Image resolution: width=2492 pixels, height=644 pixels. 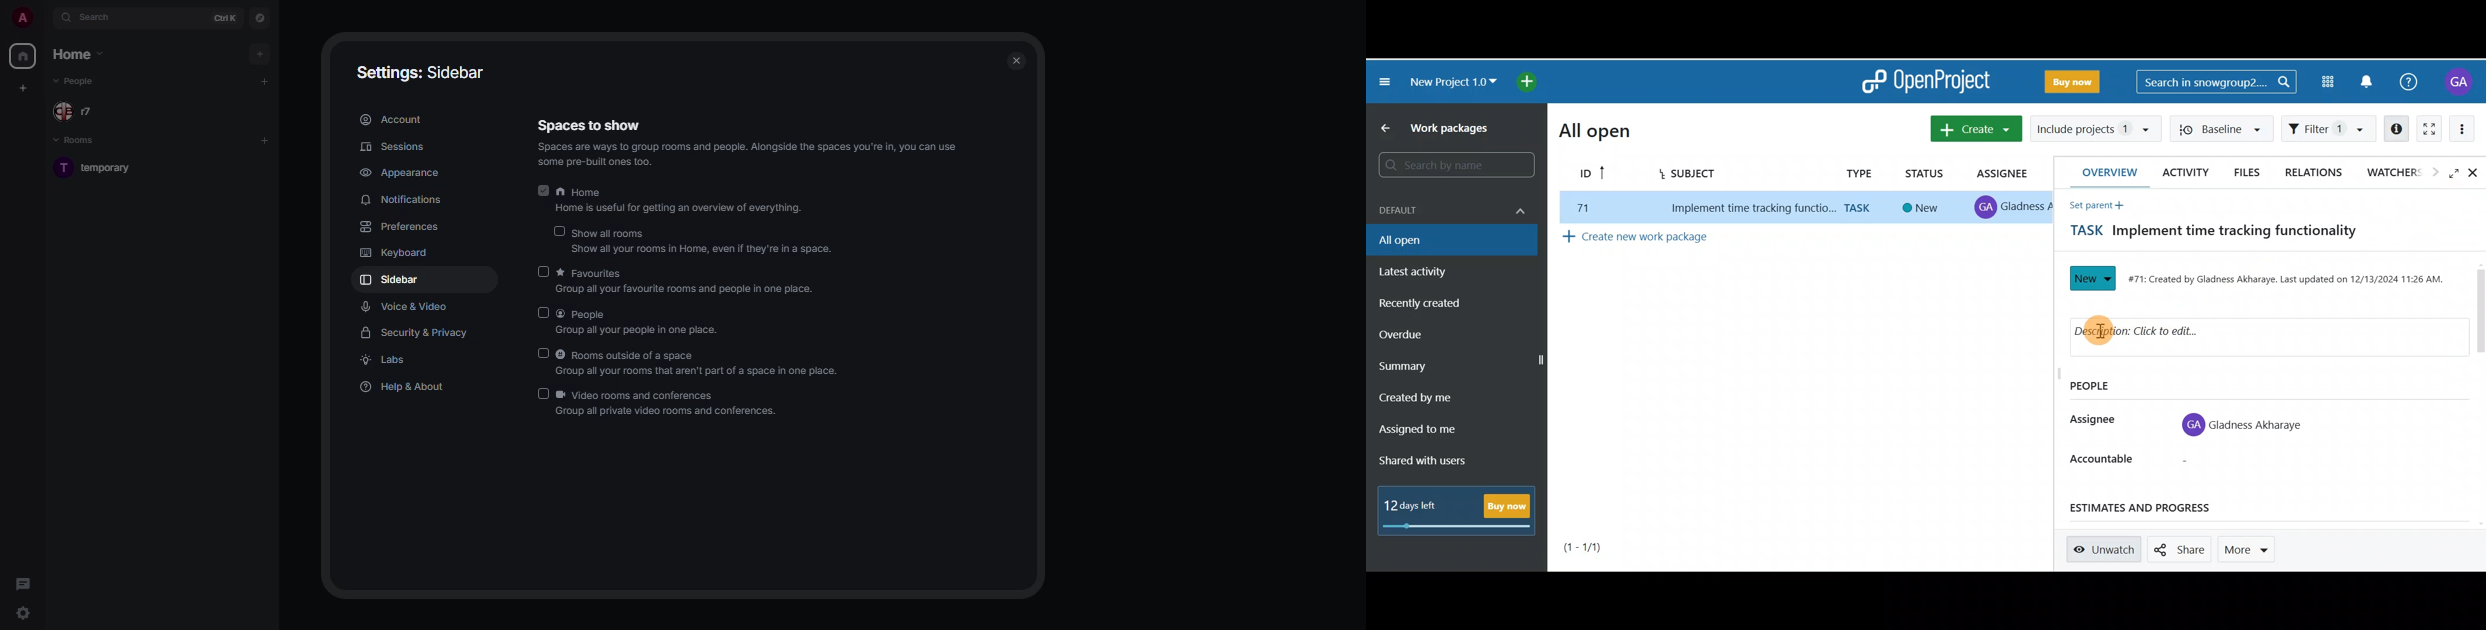 I want to click on ctrl K, so click(x=220, y=18).